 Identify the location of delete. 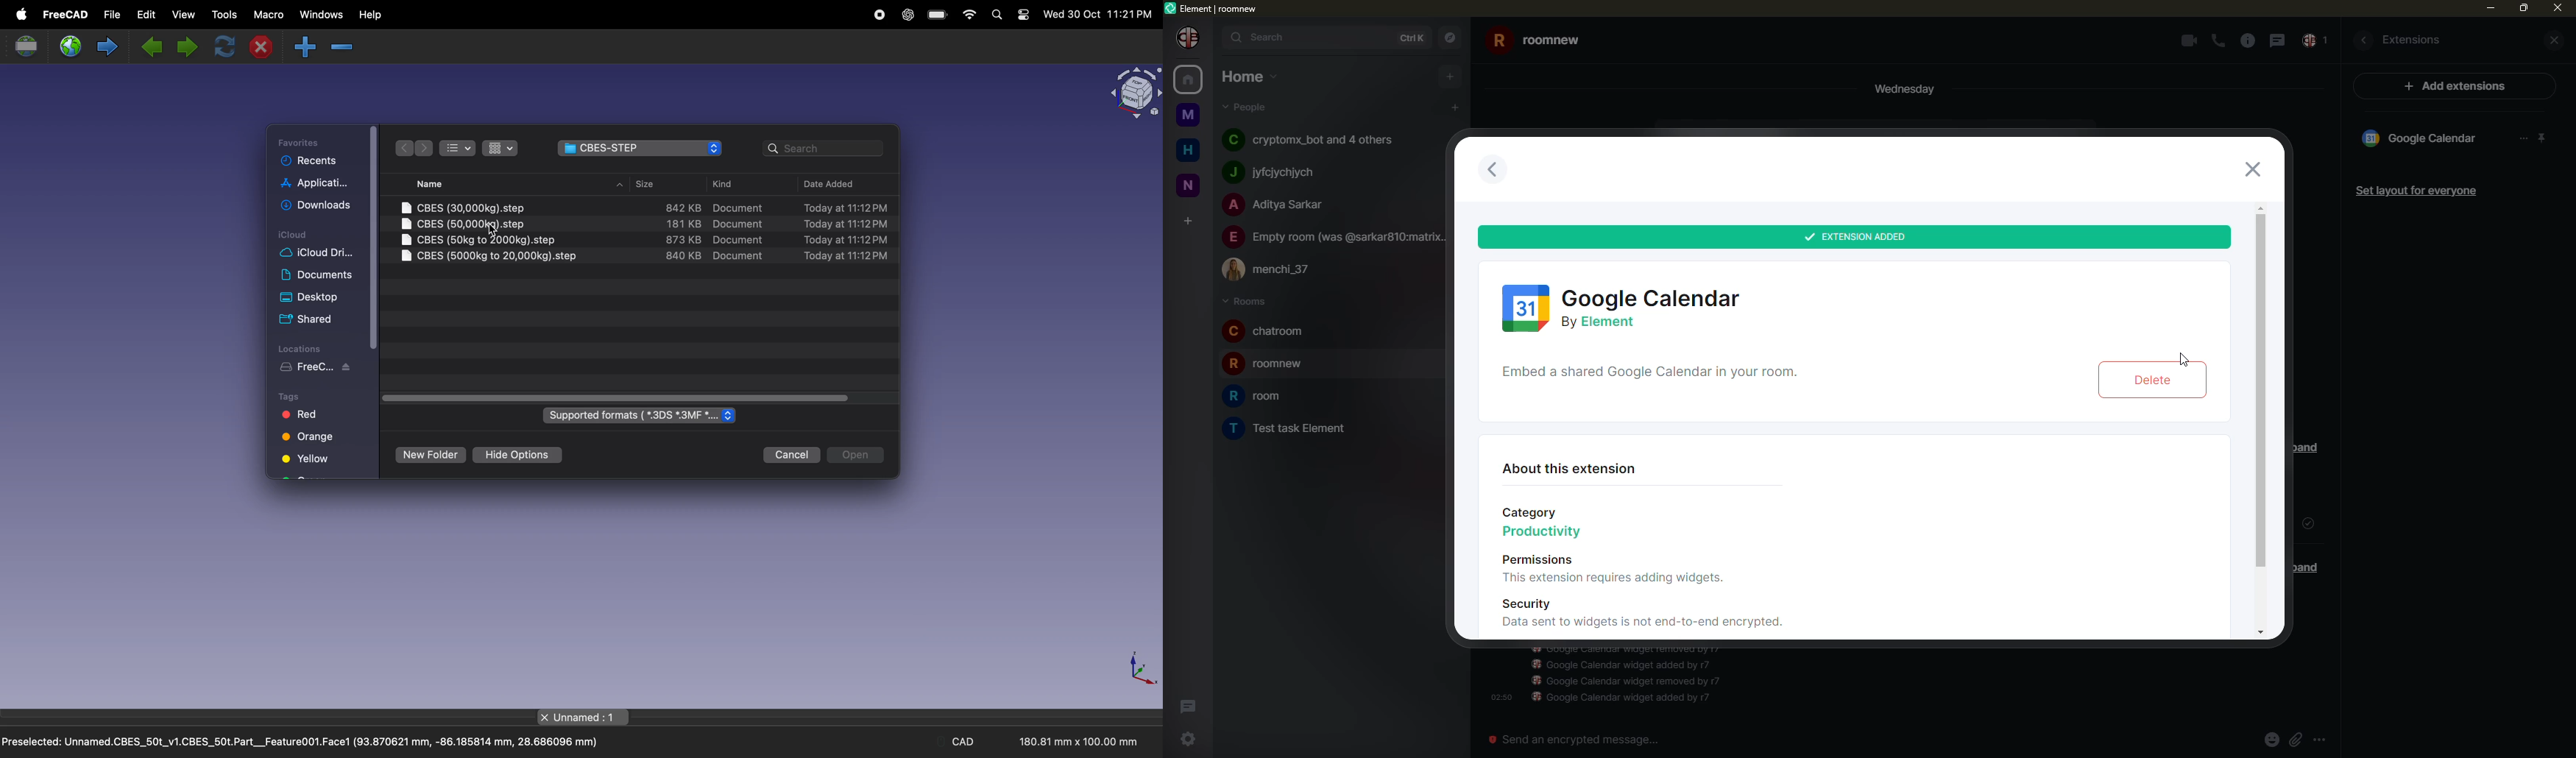
(2151, 380).